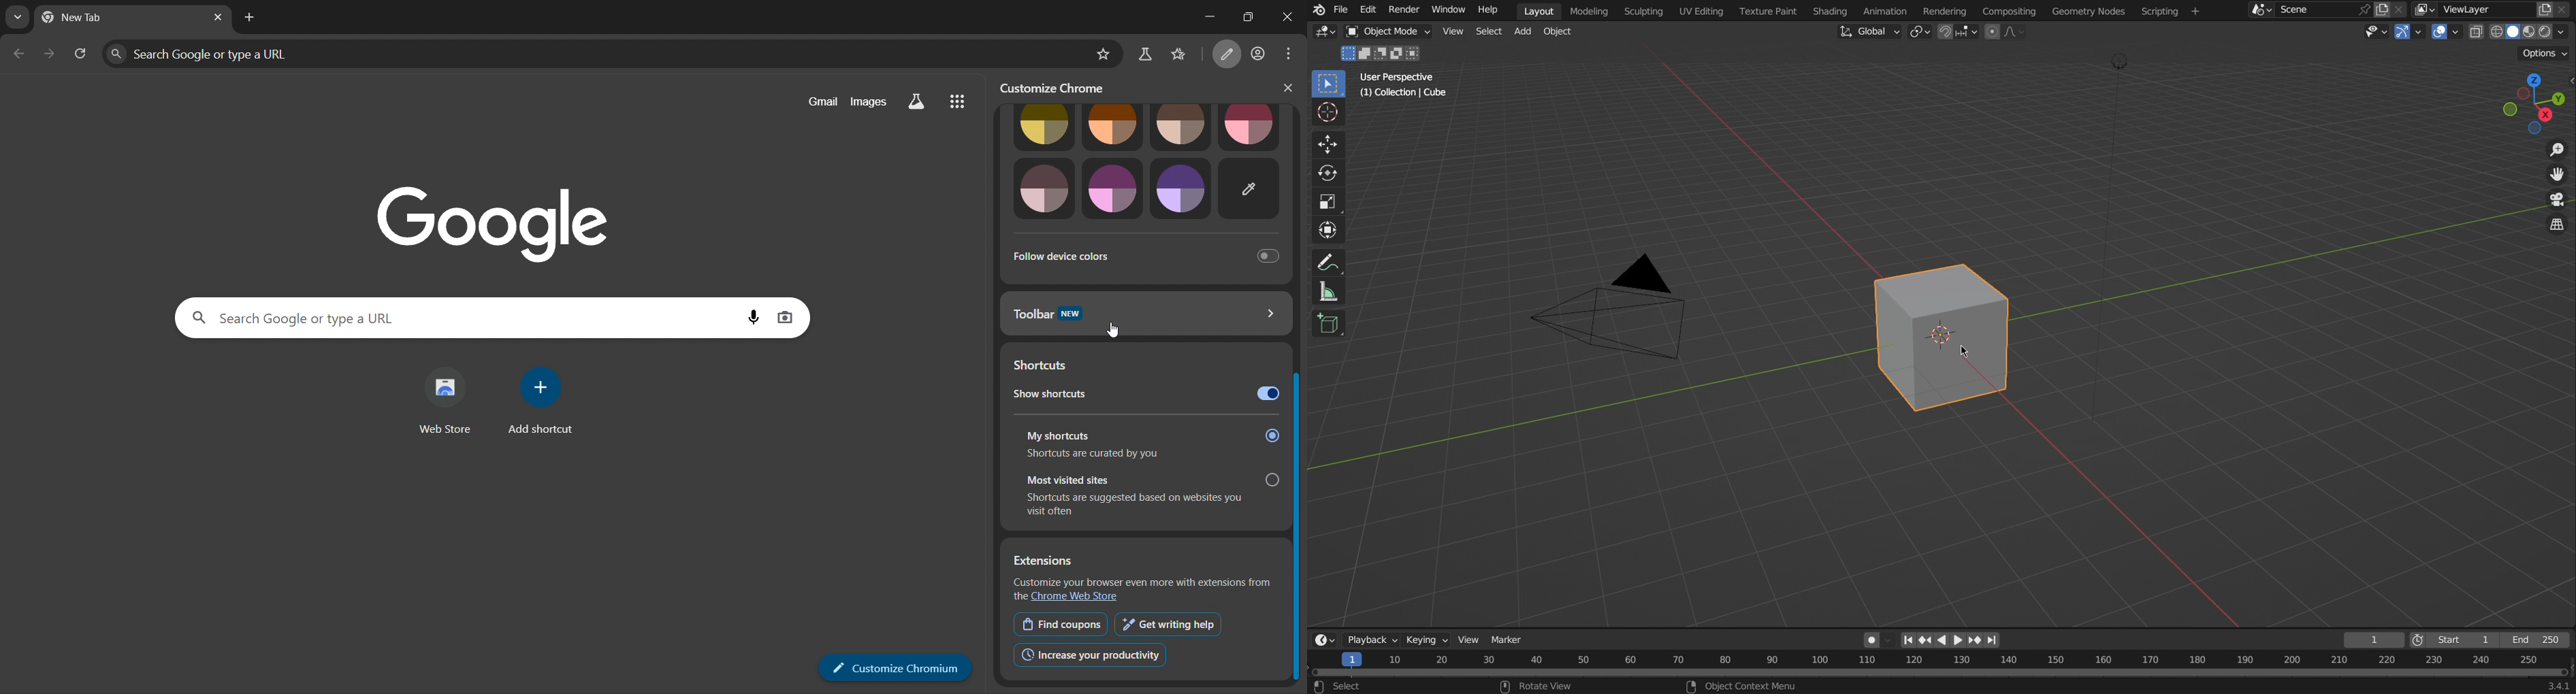 Image resolution: width=2576 pixels, height=700 pixels. What do you see at coordinates (1373, 637) in the screenshot?
I see `Playback` at bounding box center [1373, 637].